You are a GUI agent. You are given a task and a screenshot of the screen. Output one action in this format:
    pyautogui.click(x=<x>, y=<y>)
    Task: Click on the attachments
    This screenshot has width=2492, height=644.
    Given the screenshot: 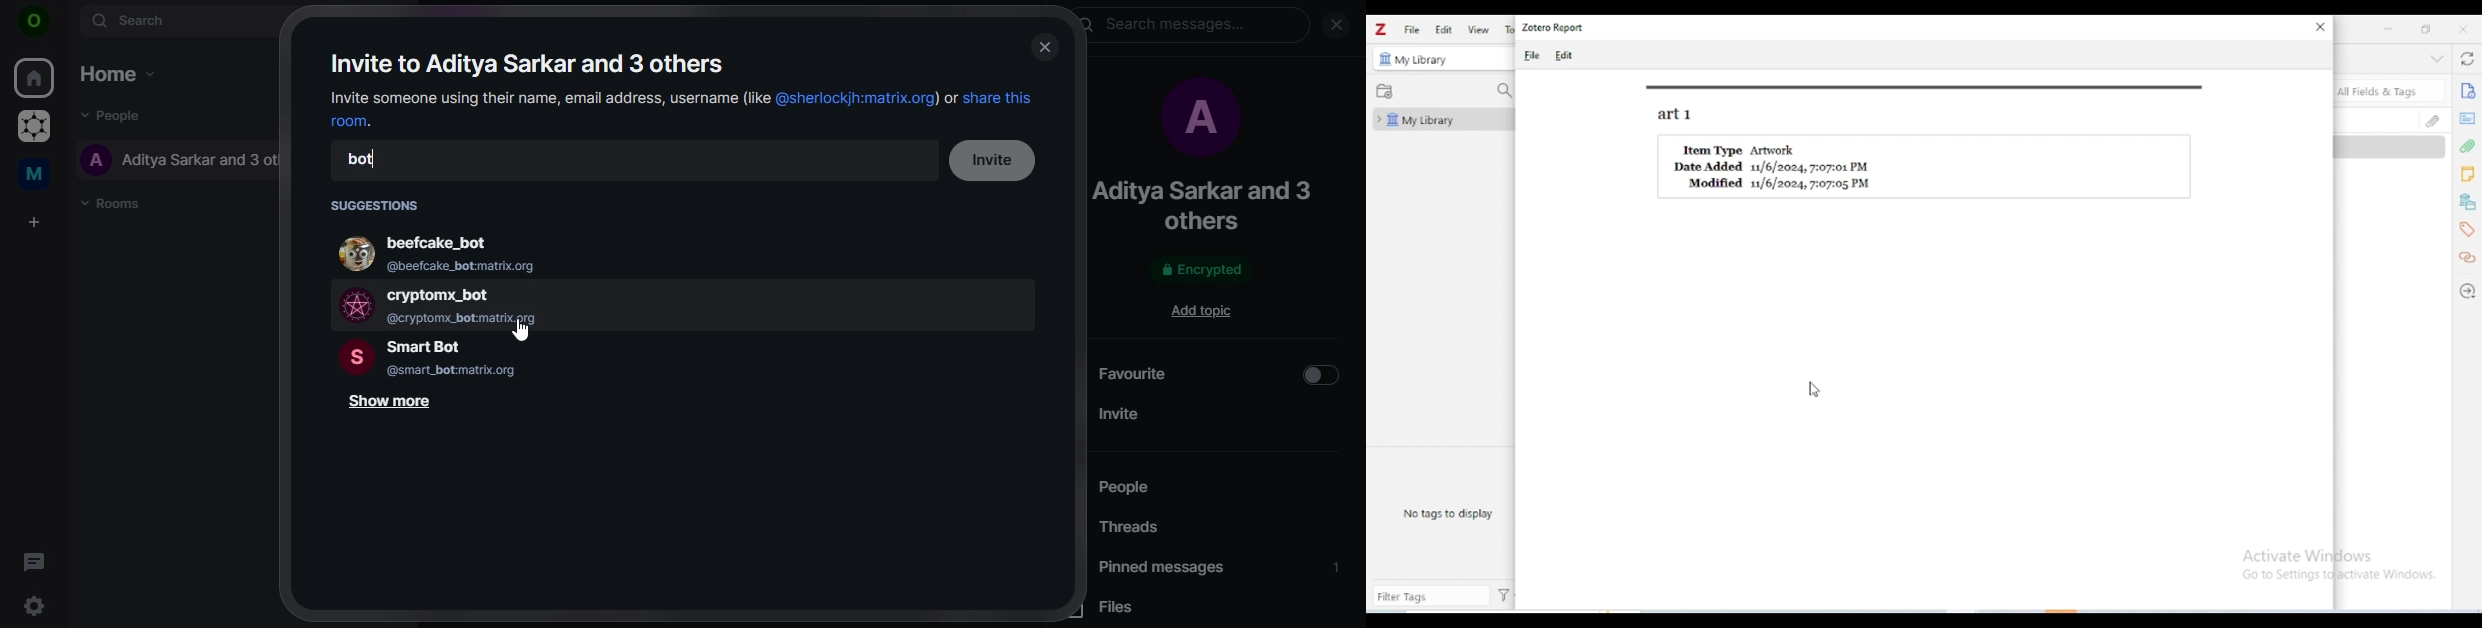 What is the action you would take?
    pyautogui.click(x=2433, y=120)
    